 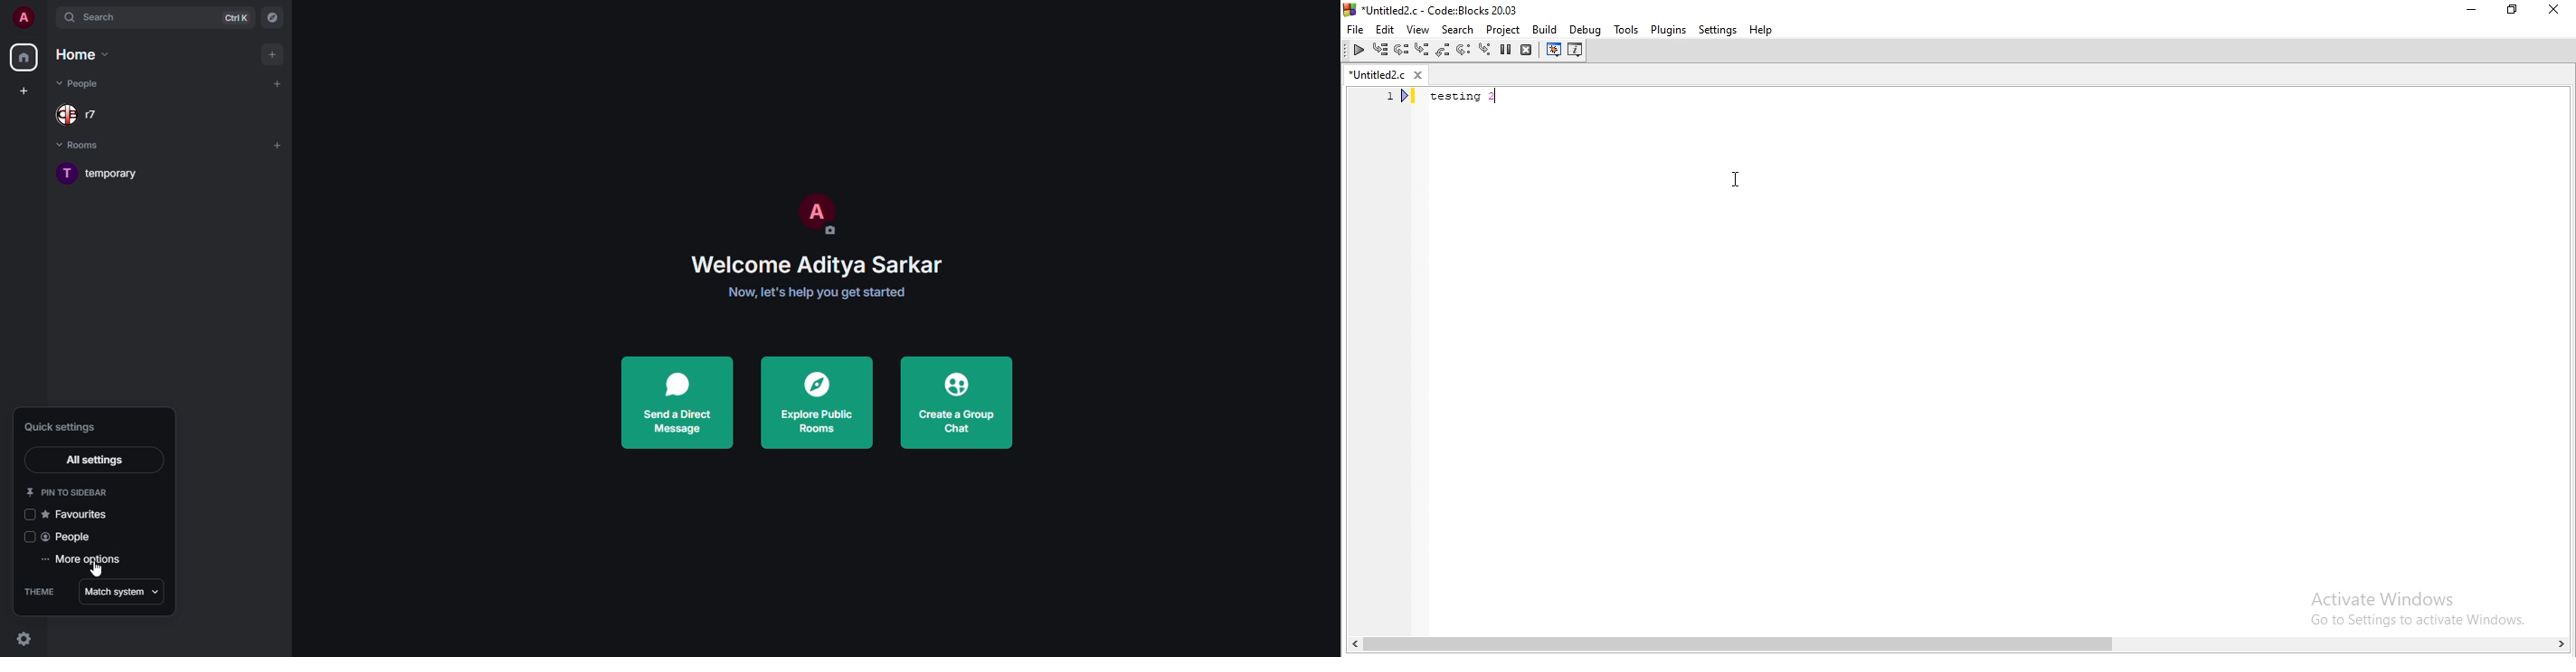 What do you see at coordinates (676, 402) in the screenshot?
I see `send a direct message` at bounding box center [676, 402].